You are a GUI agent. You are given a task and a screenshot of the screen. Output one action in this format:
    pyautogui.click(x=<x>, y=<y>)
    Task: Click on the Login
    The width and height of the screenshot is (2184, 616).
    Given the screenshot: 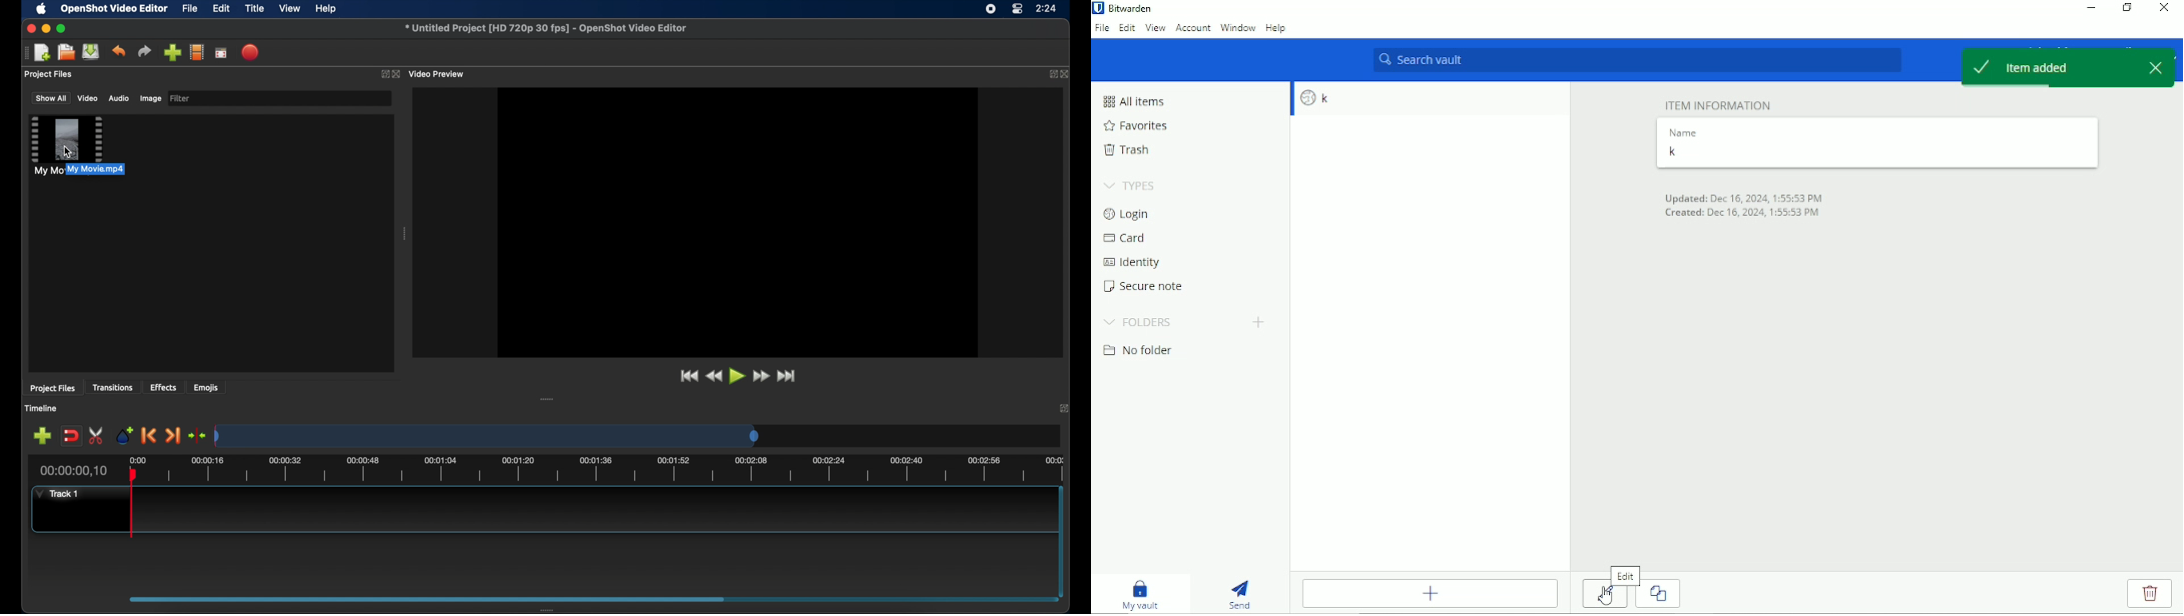 What is the action you would take?
    pyautogui.click(x=1126, y=215)
    